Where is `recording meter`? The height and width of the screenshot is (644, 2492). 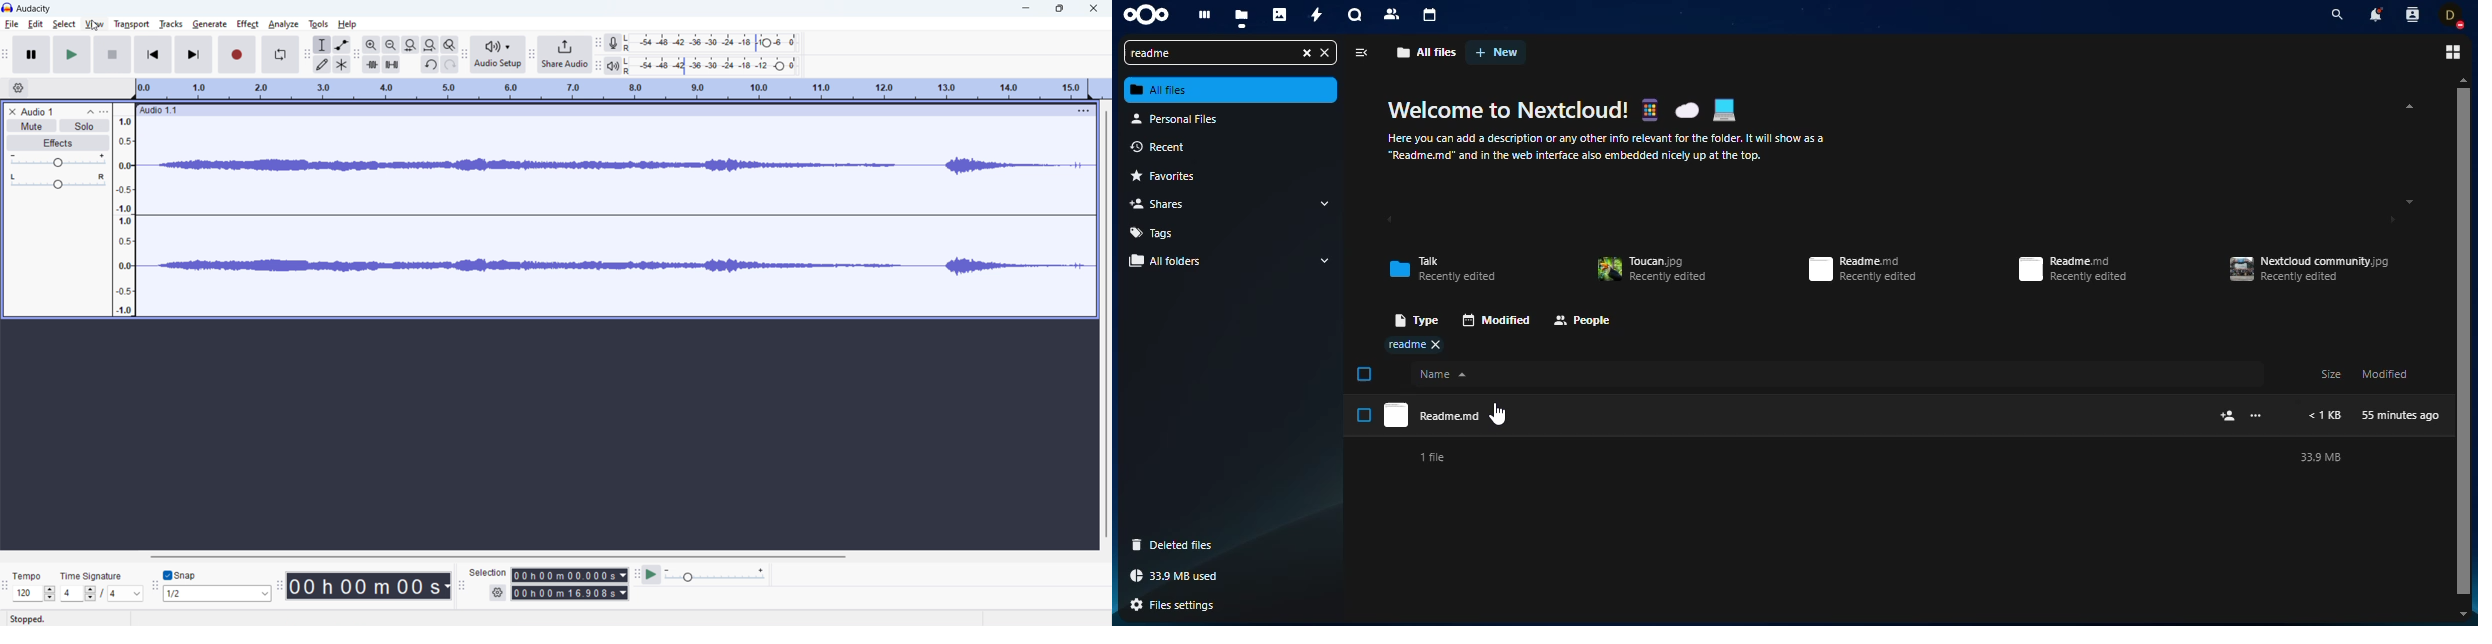 recording meter is located at coordinates (614, 43).